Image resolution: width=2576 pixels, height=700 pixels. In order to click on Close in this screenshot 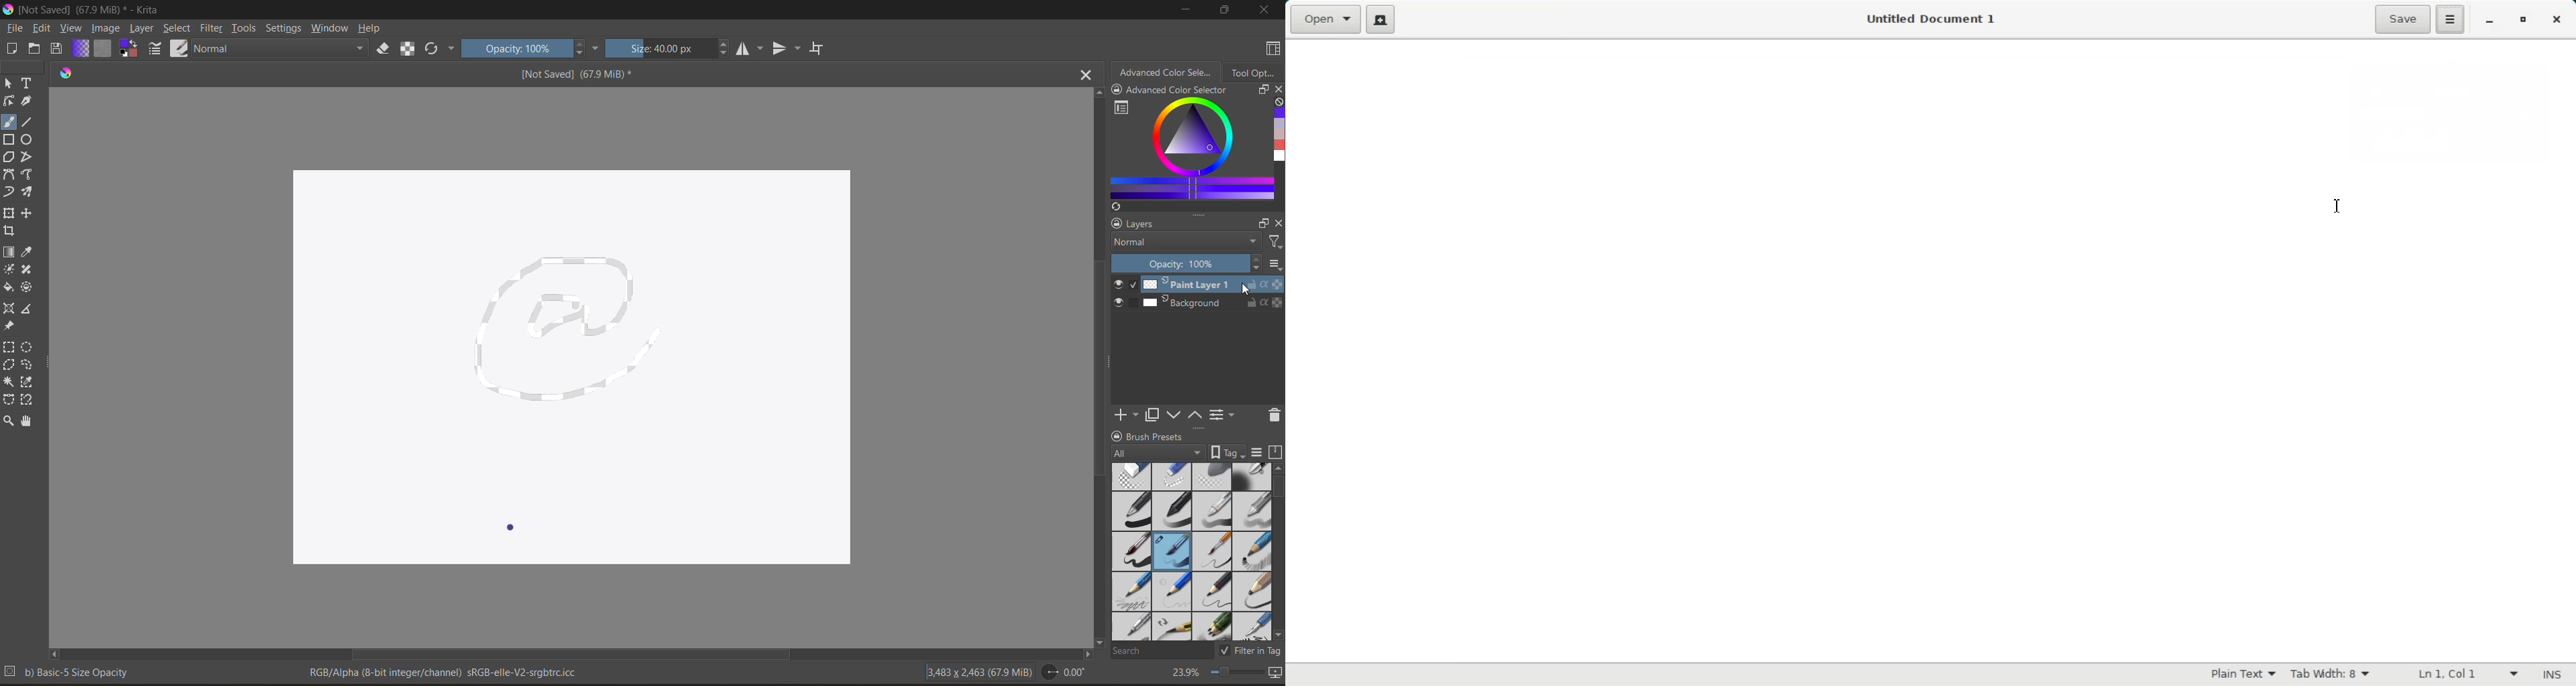, I will do `click(2556, 20)`.